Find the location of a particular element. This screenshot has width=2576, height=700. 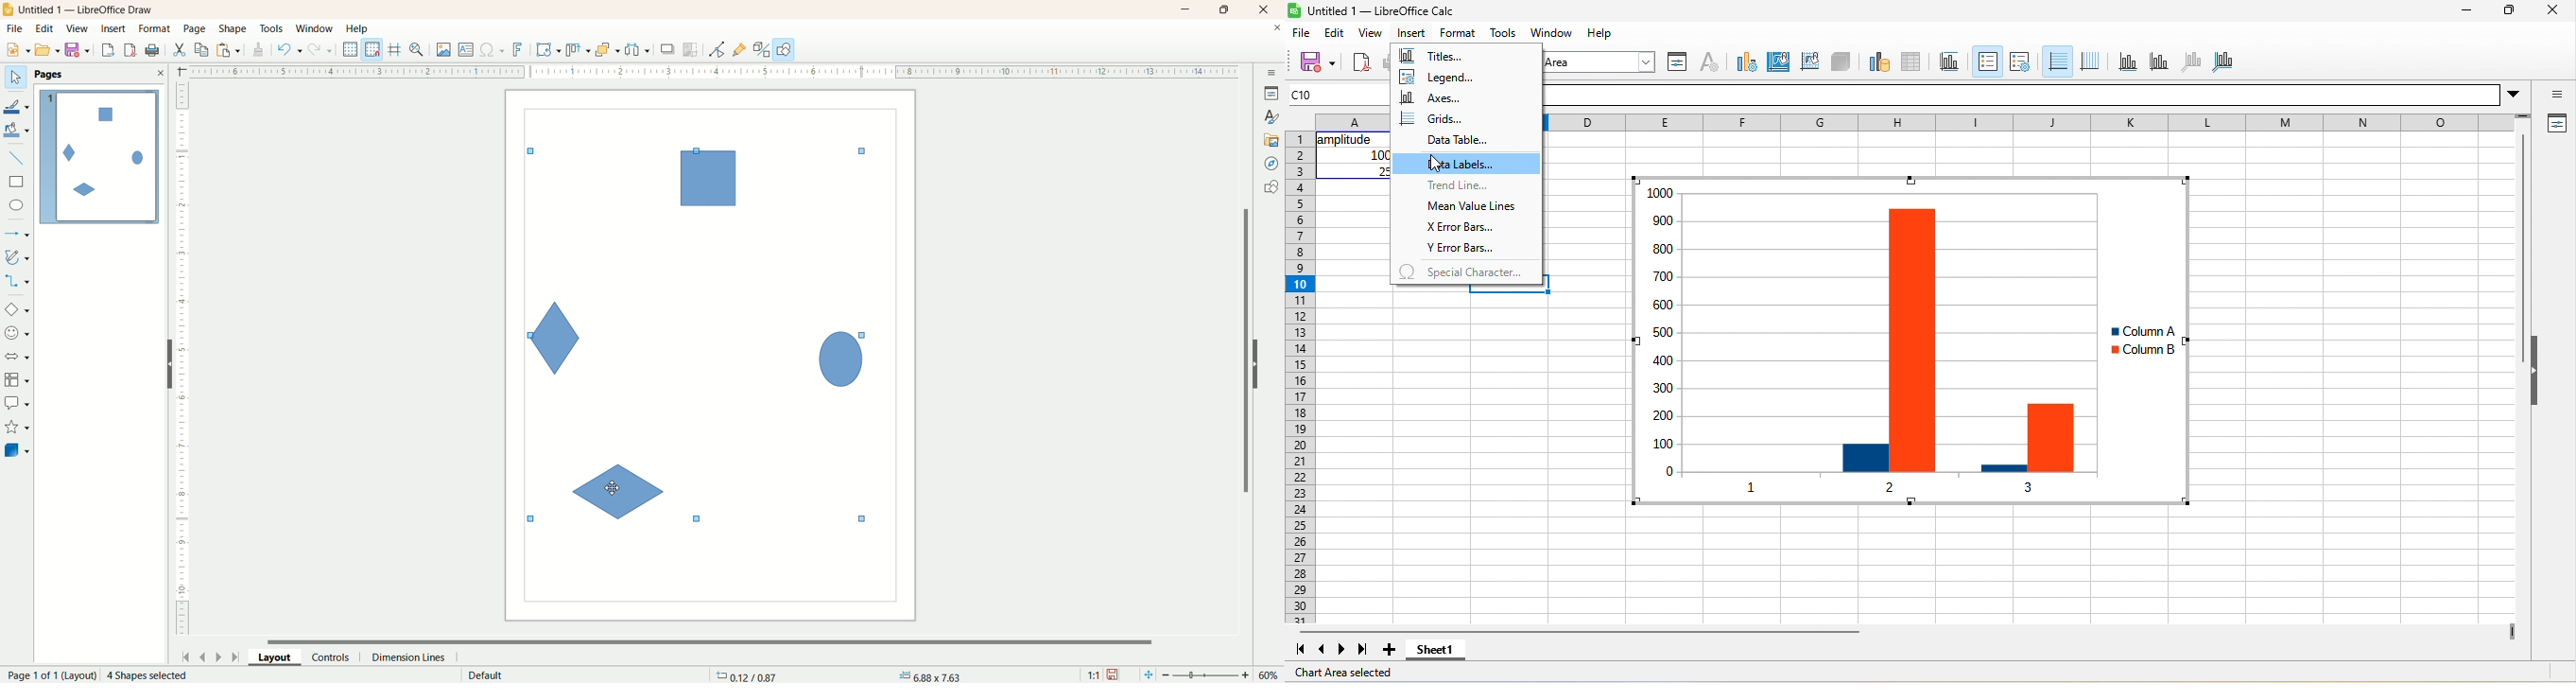

format is located at coordinates (156, 29).